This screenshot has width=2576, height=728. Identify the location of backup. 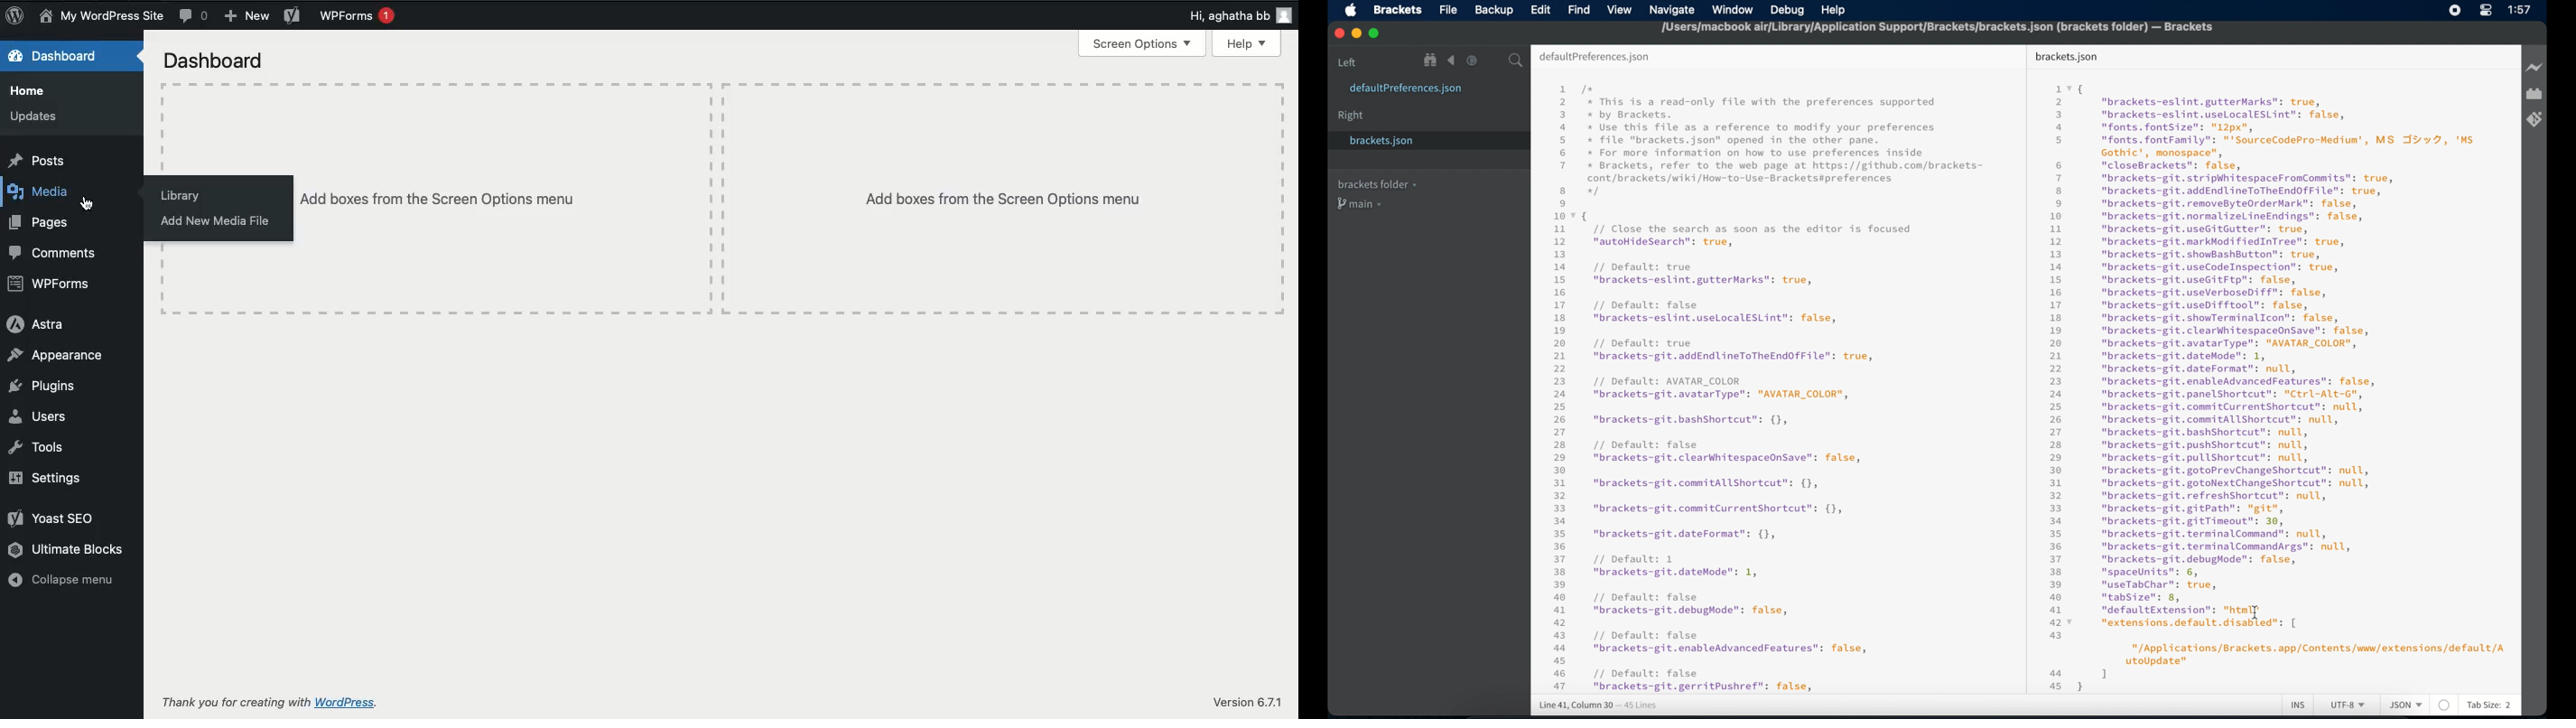
(1494, 10).